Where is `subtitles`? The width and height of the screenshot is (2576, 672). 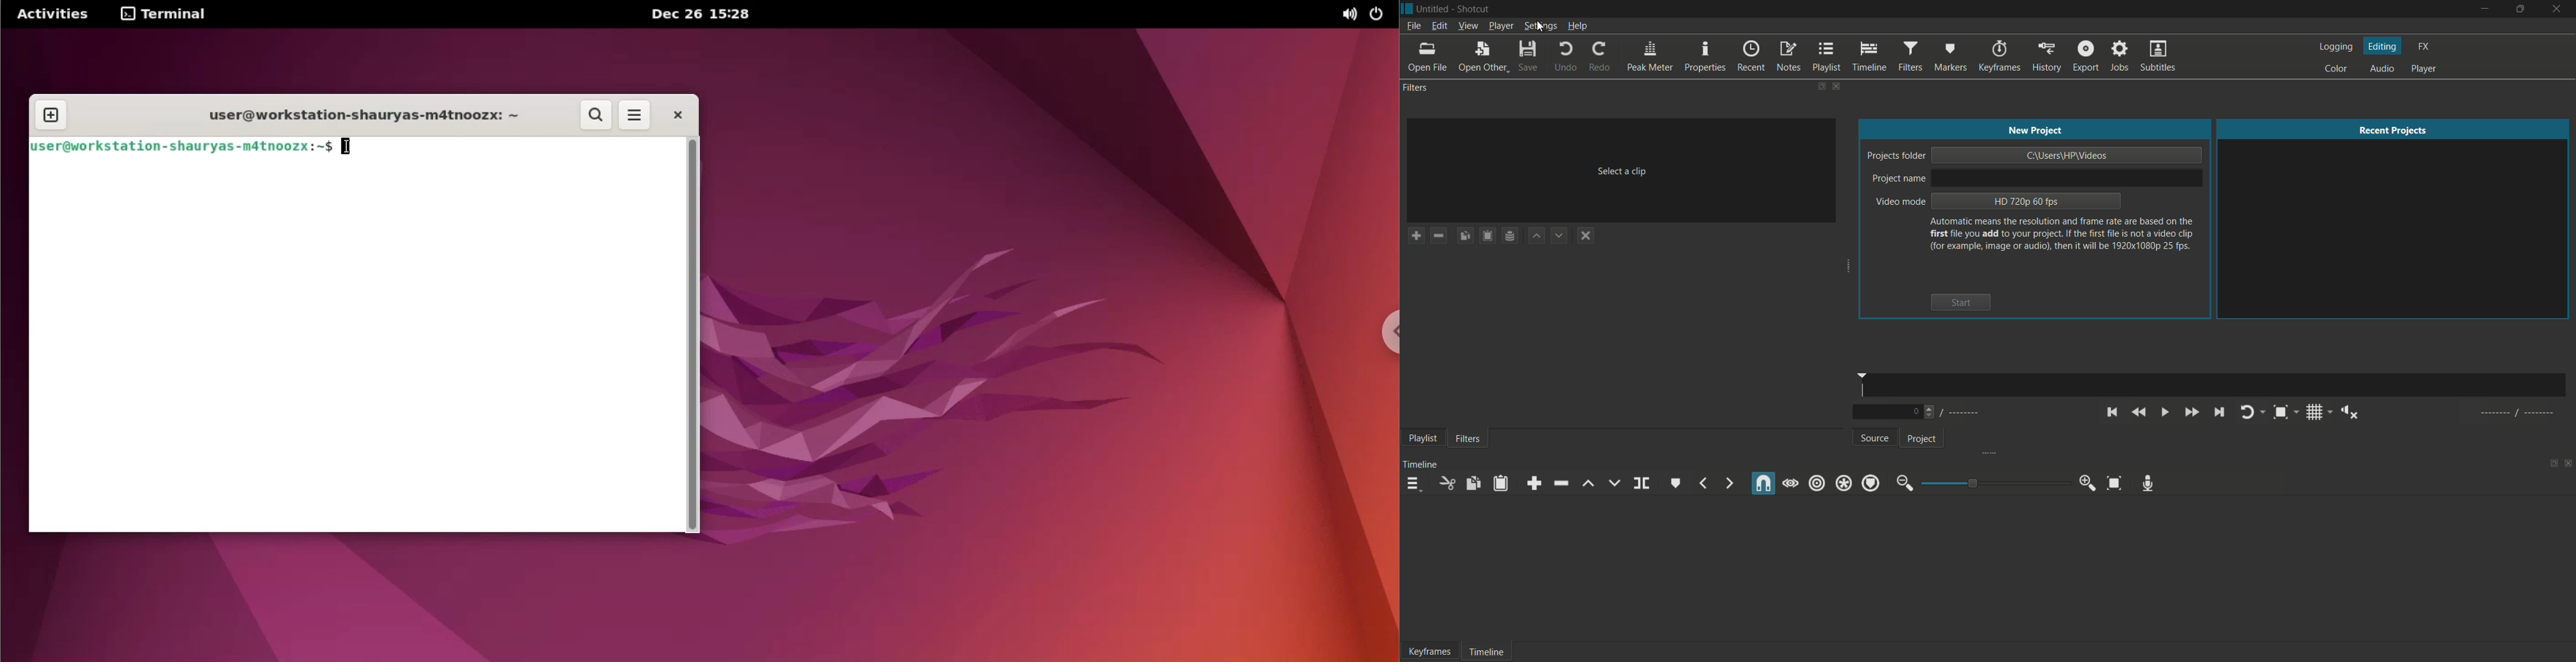 subtitles is located at coordinates (2158, 55).